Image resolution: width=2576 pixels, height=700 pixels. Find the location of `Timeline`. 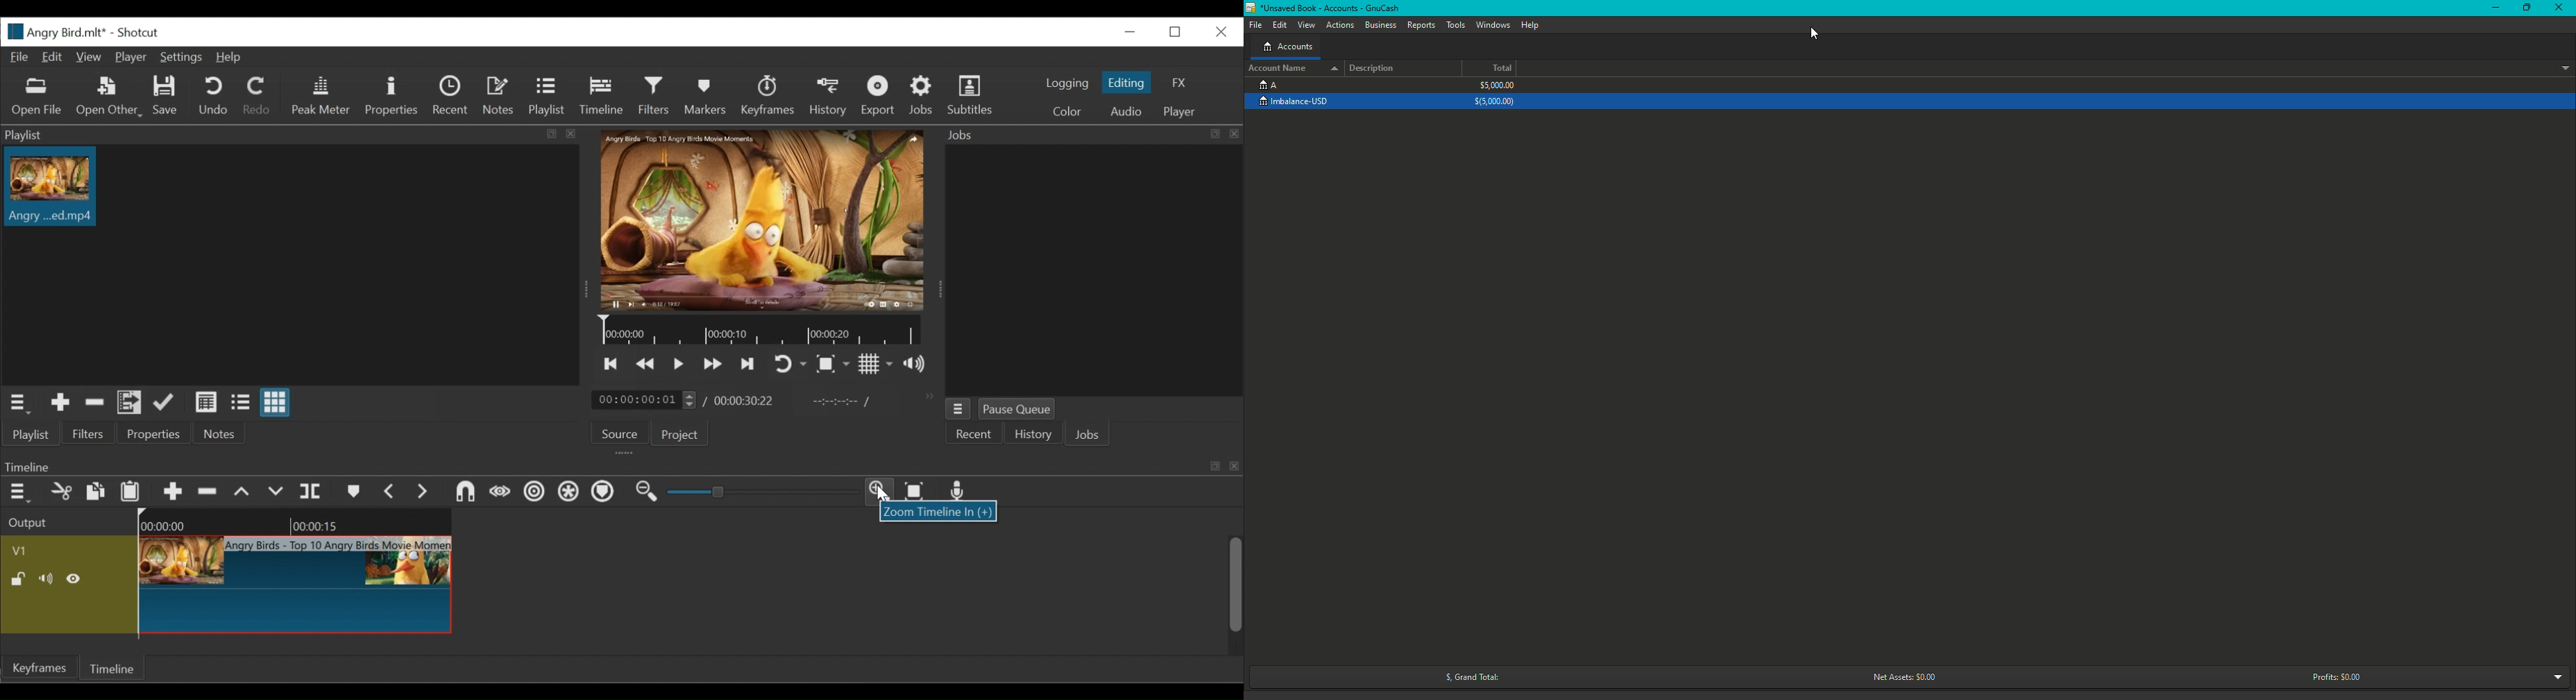

Timeline is located at coordinates (603, 97).